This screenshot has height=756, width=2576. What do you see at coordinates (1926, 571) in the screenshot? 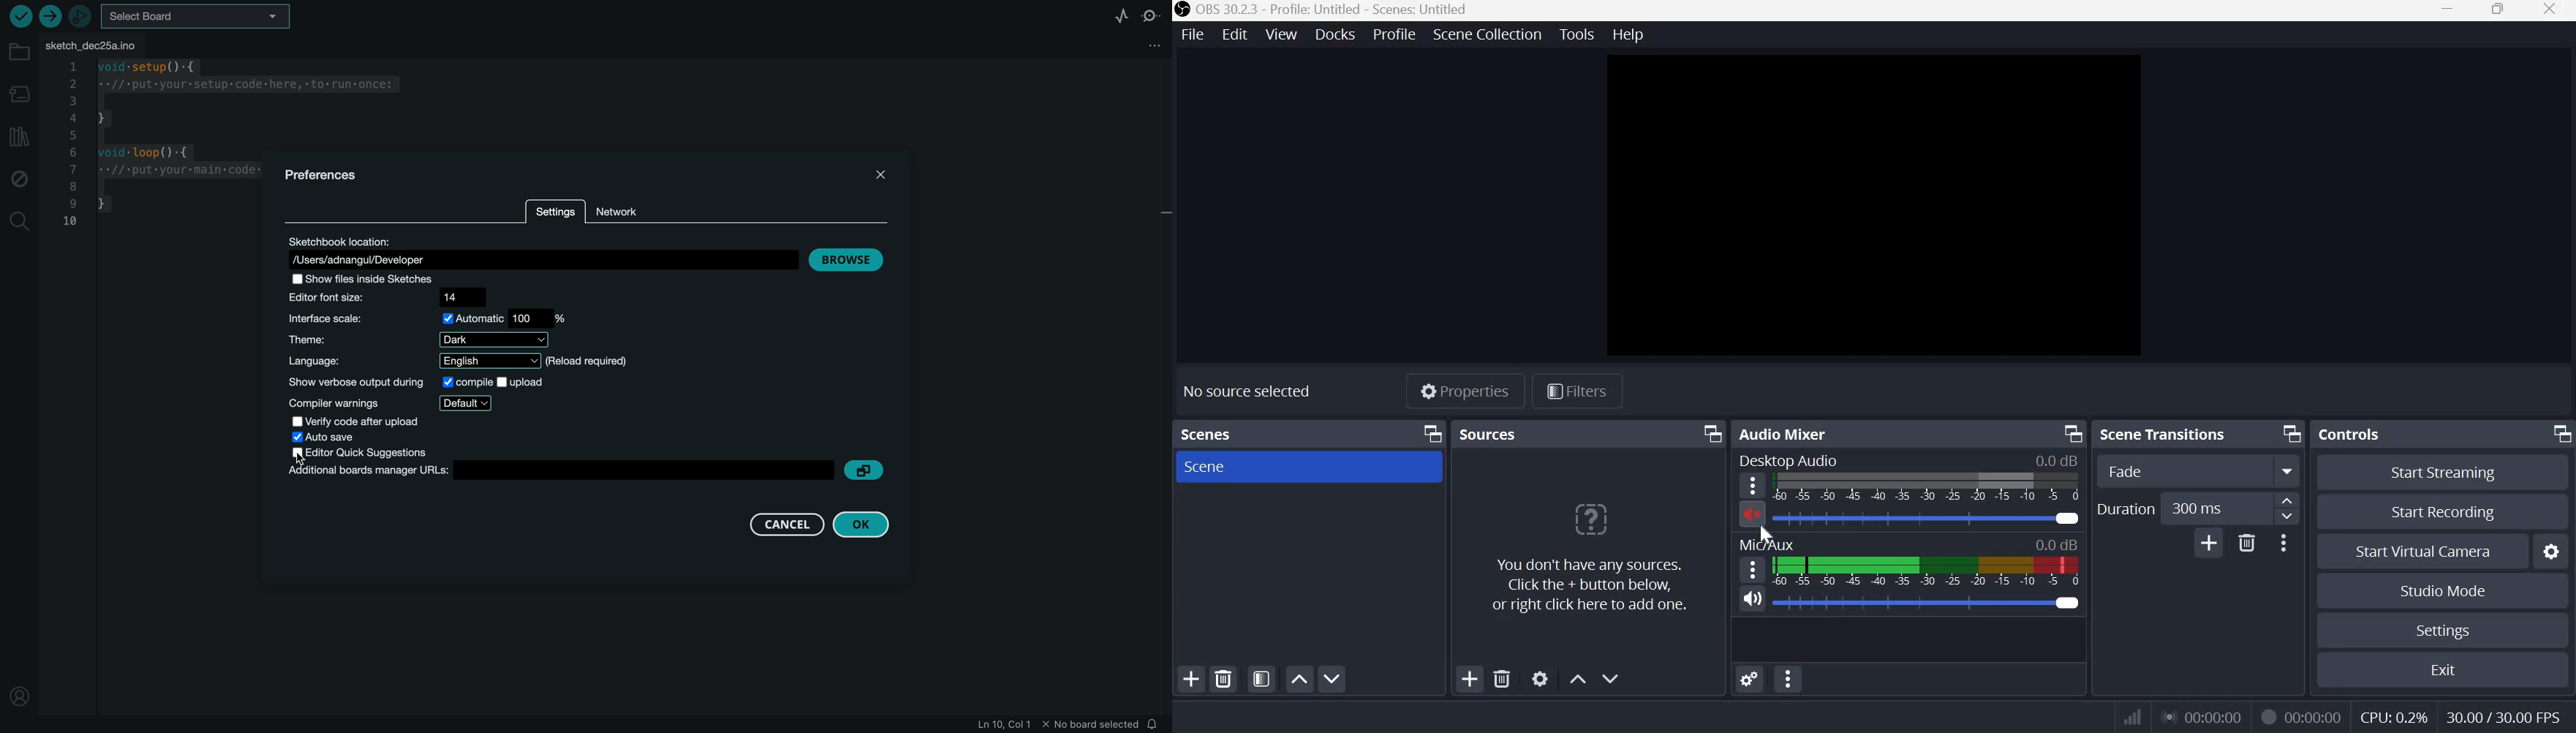
I see `Volume Meter` at bounding box center [1926, 571].